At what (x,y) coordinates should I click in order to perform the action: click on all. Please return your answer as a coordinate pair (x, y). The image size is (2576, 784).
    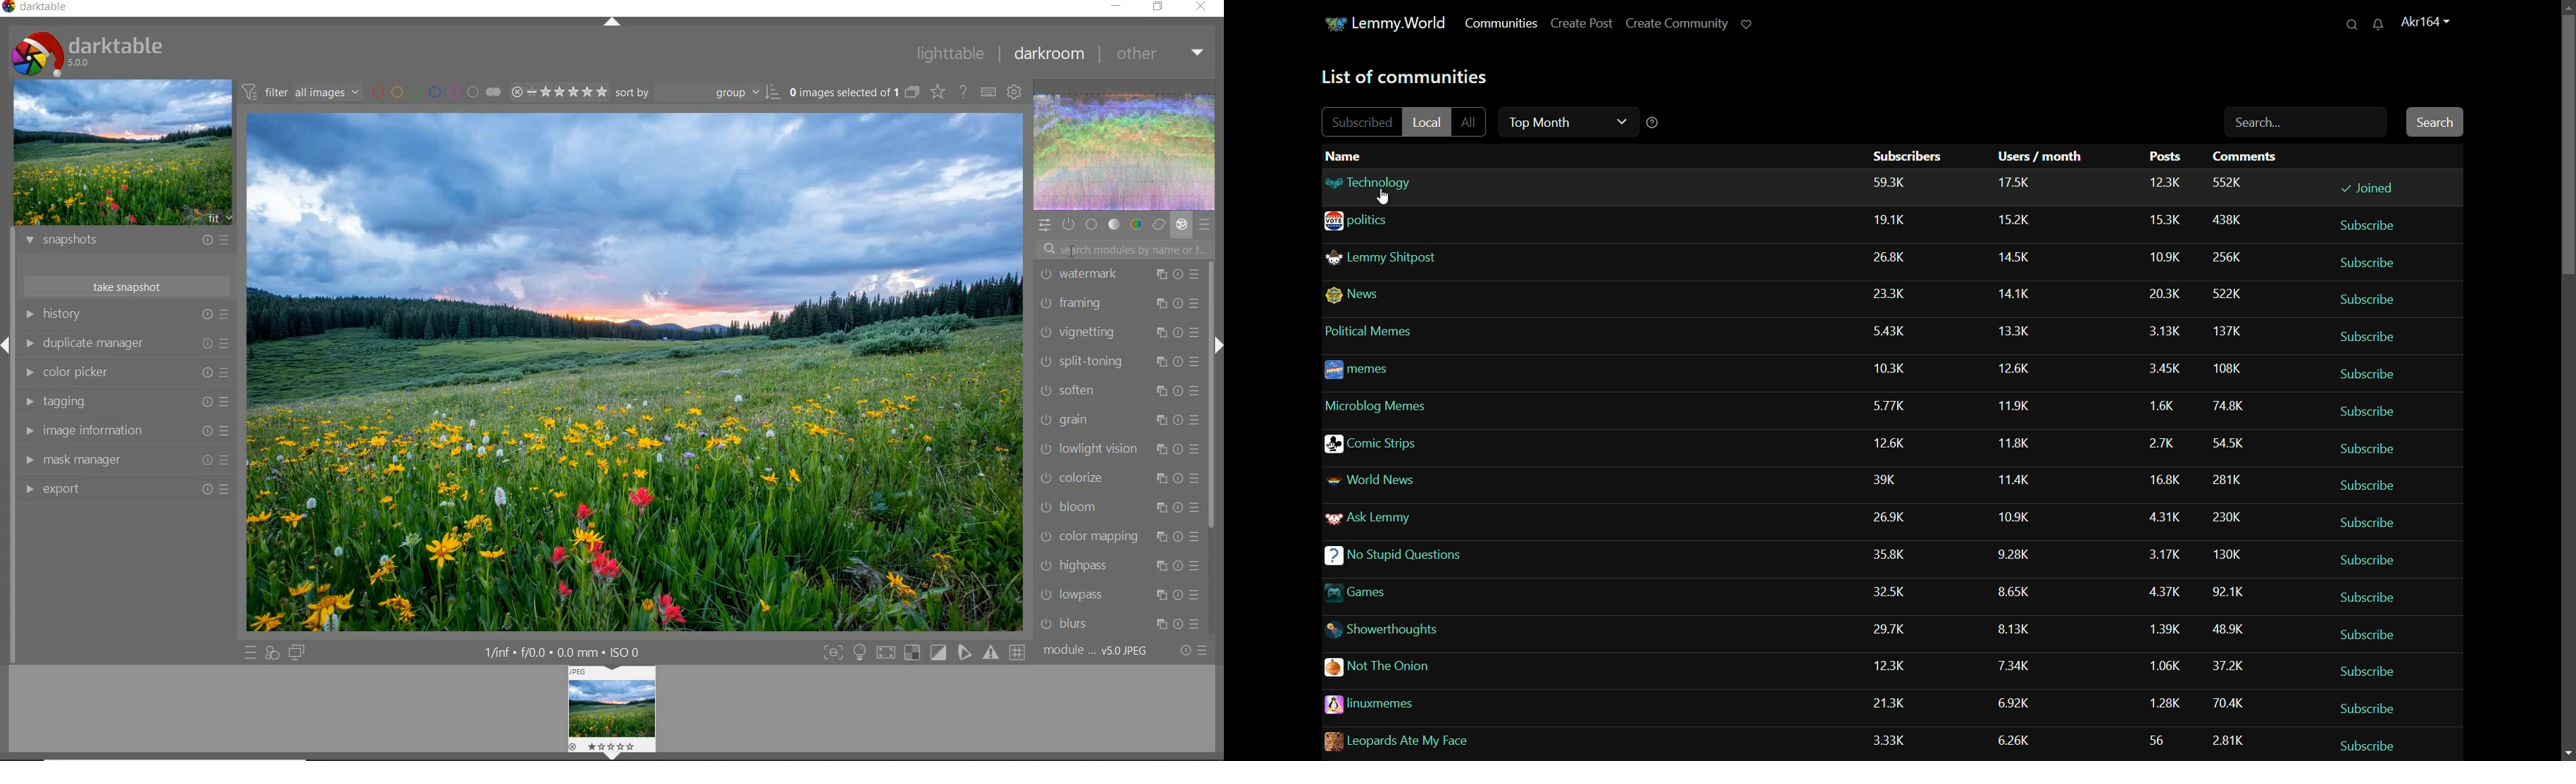
    Looking at the image, I should click on (1472, 123).